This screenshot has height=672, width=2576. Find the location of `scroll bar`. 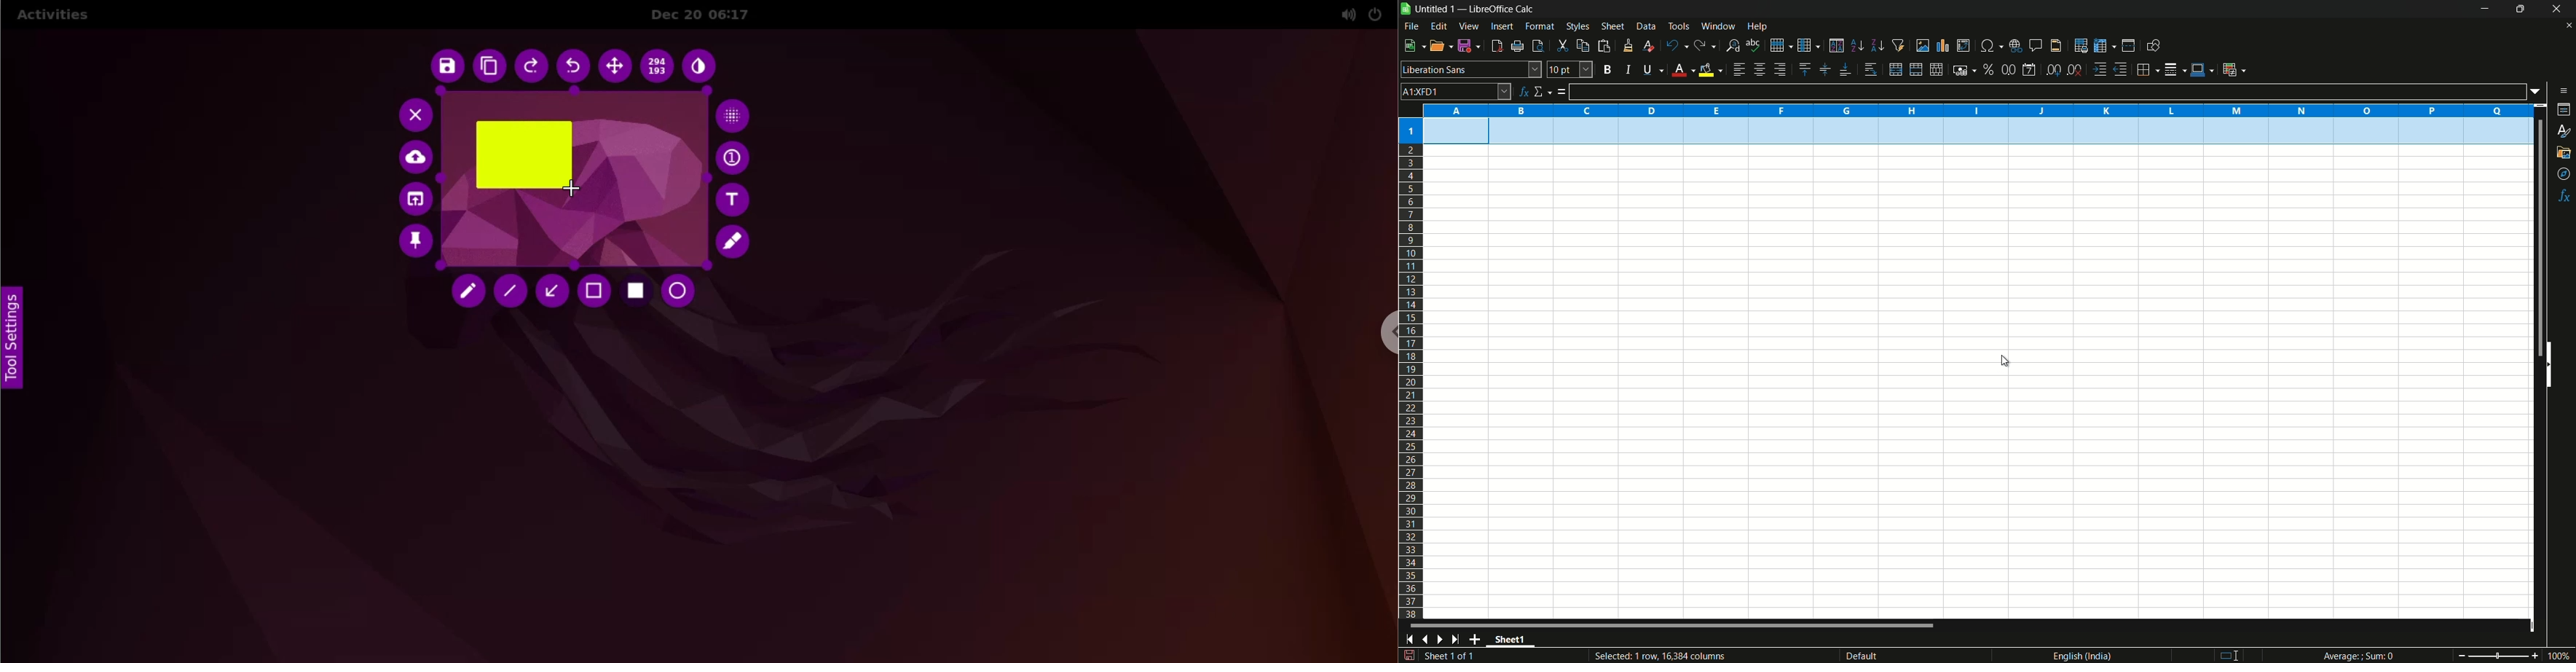

scroll bar is located at coordinates (2534, 238).